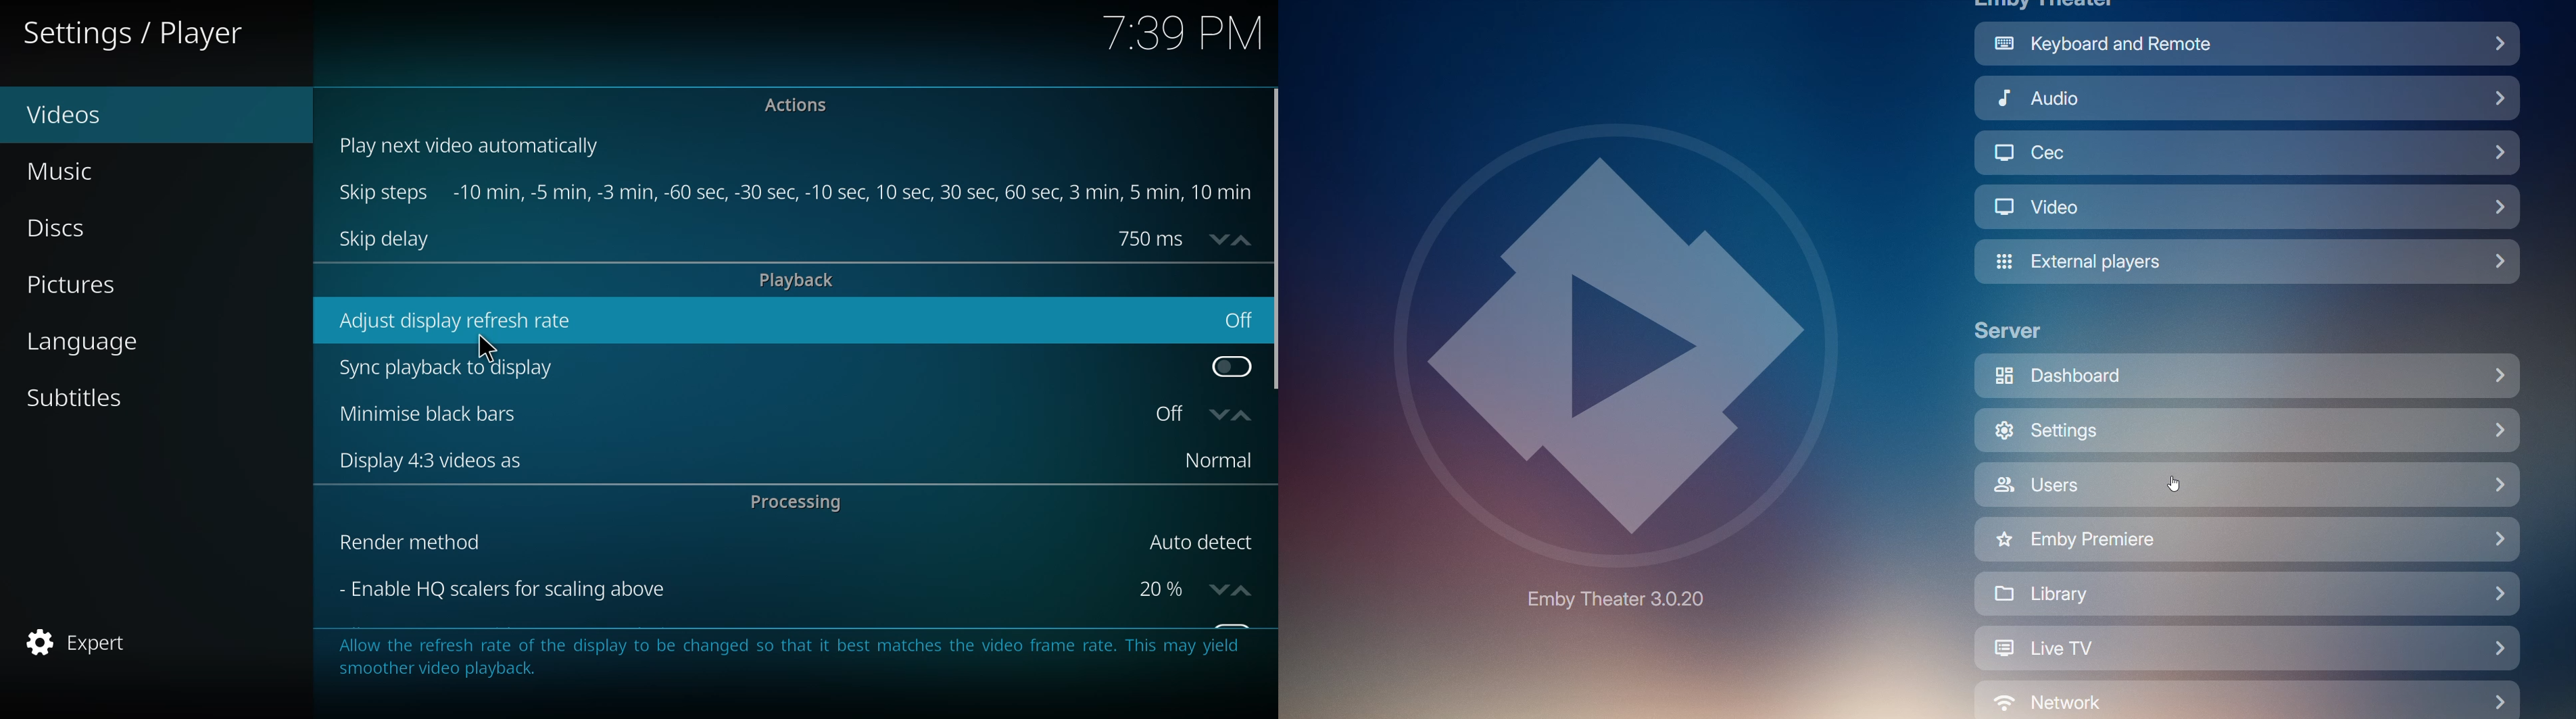 Image resolution: width=2576 pixels, height=728 pixels. What do you see at coordinates (2250, 698) in the screenshot?
I see `Network` at bounding box center [2250, 698].